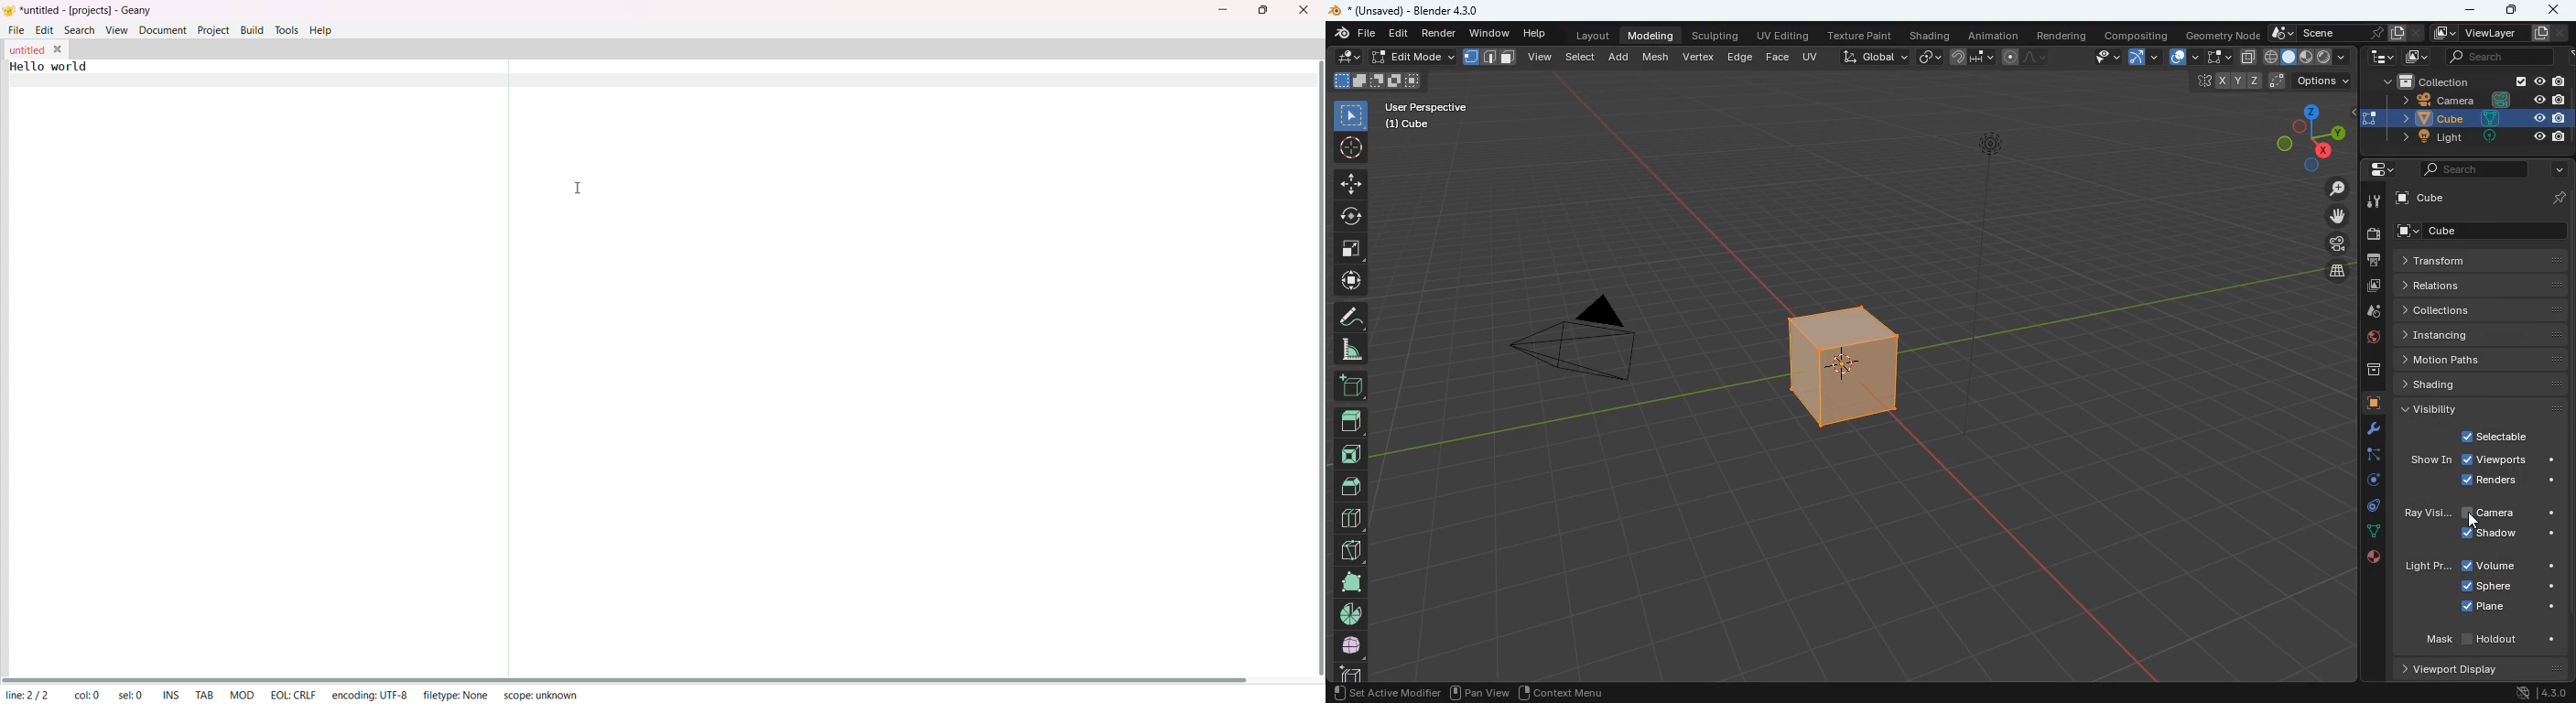 The width and height of the screenshot is (2576, 728). Describe the element at coordinates (2511, 481) in the screenshot. I see `renders` at that location.